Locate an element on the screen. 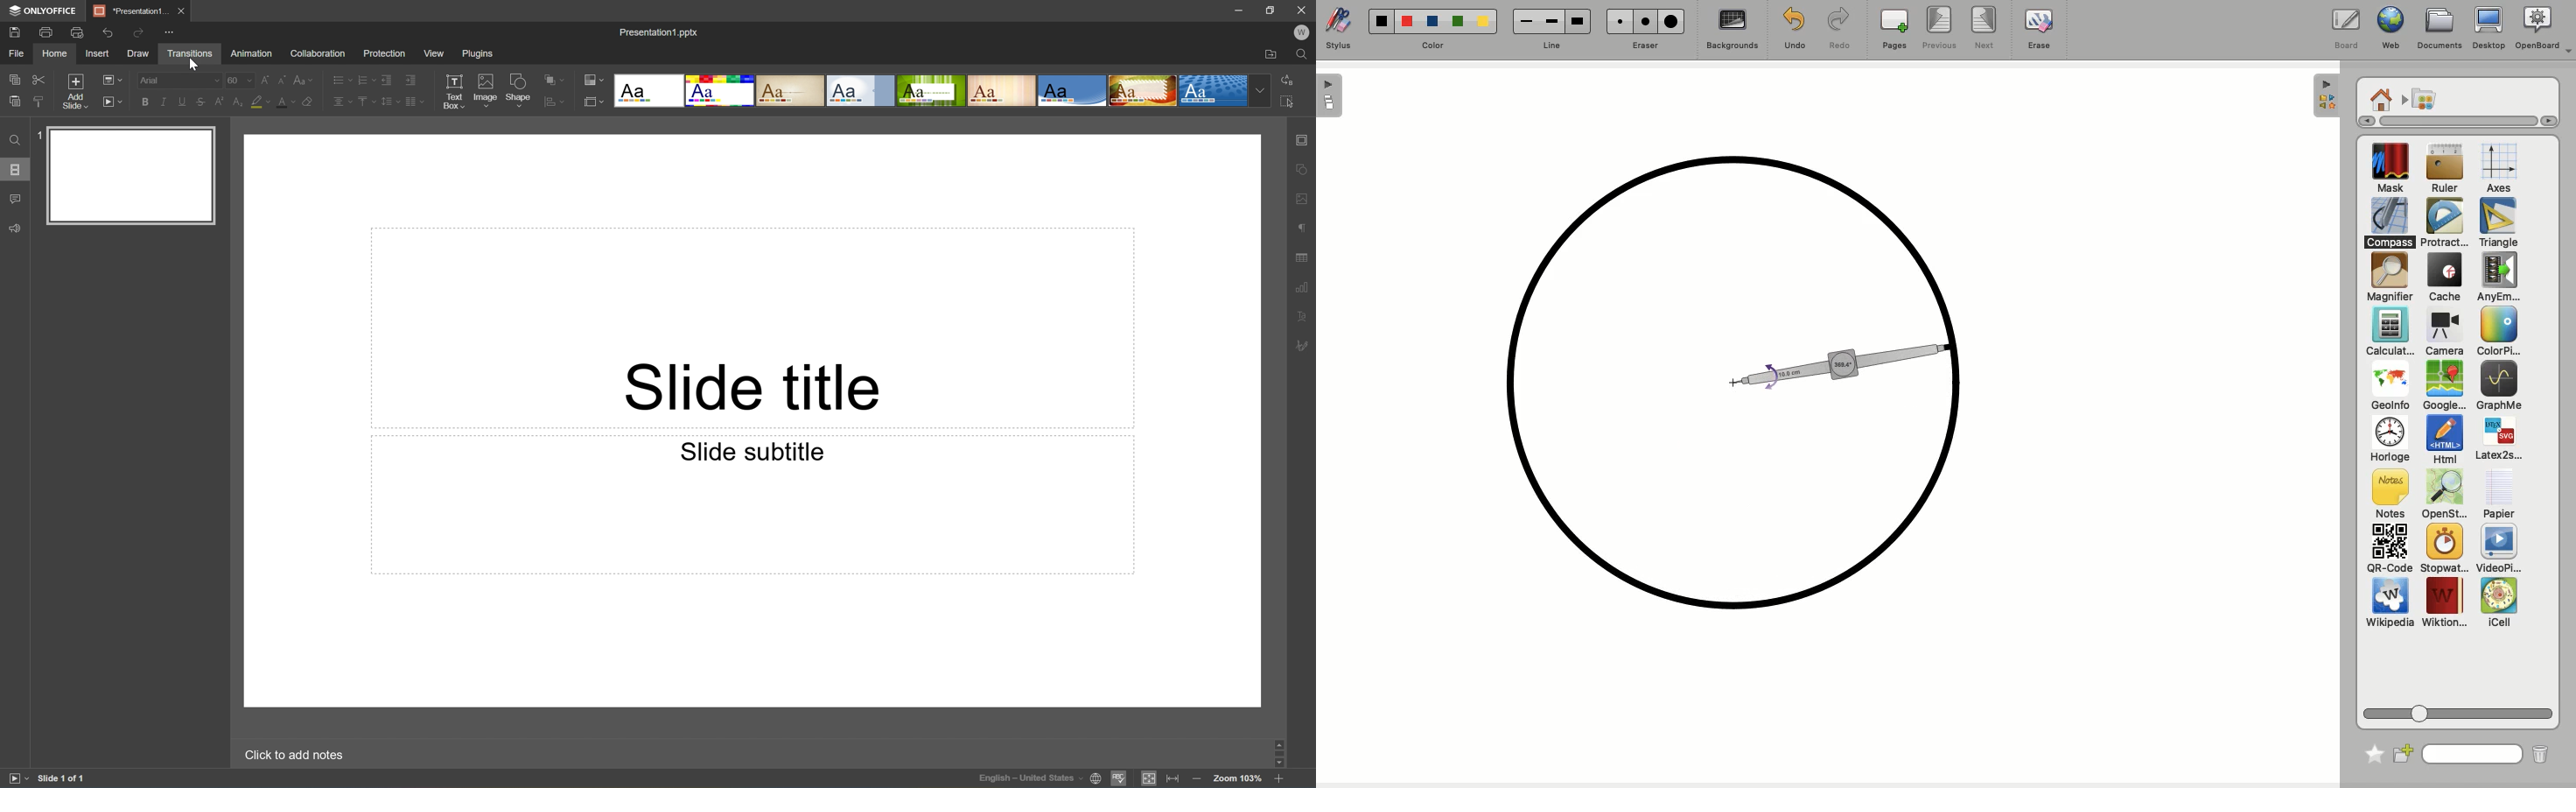 Image resolution: width=2576 pixels, height=812 pixels. Print file is located at coordinates (45, 31).